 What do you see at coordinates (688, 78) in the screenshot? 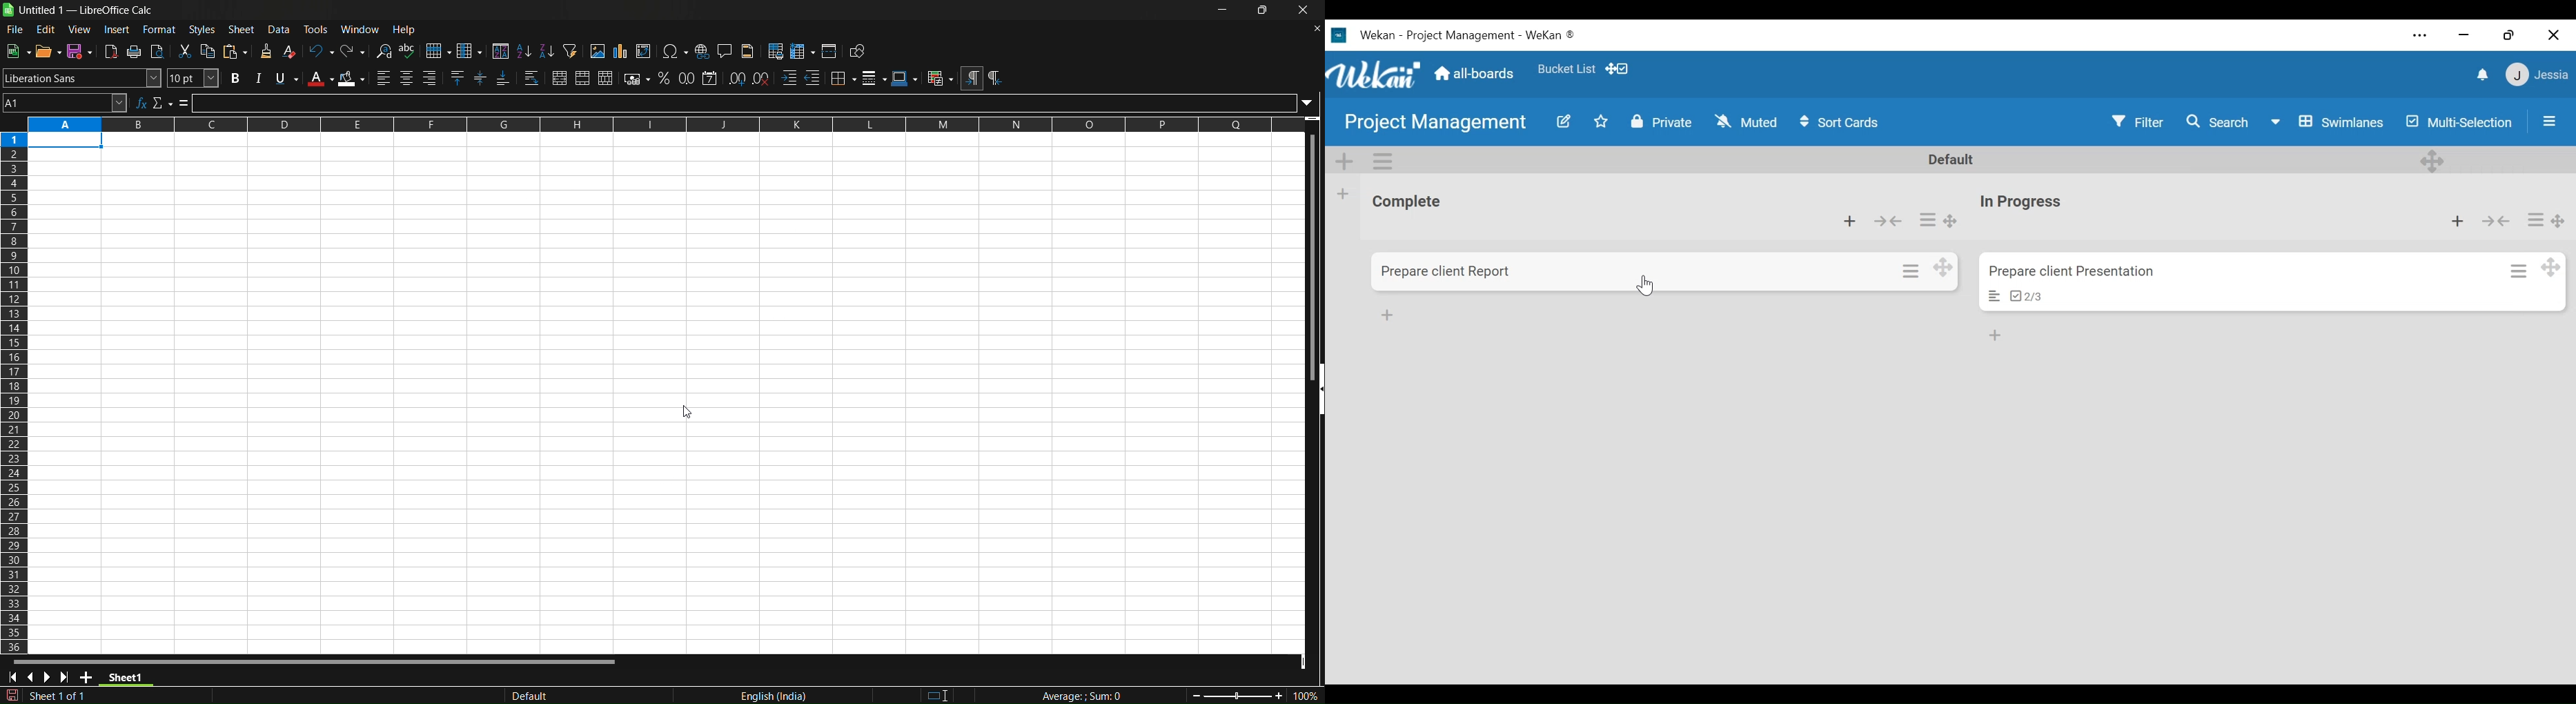
I see `format as number` at bounding box center [688, 78].